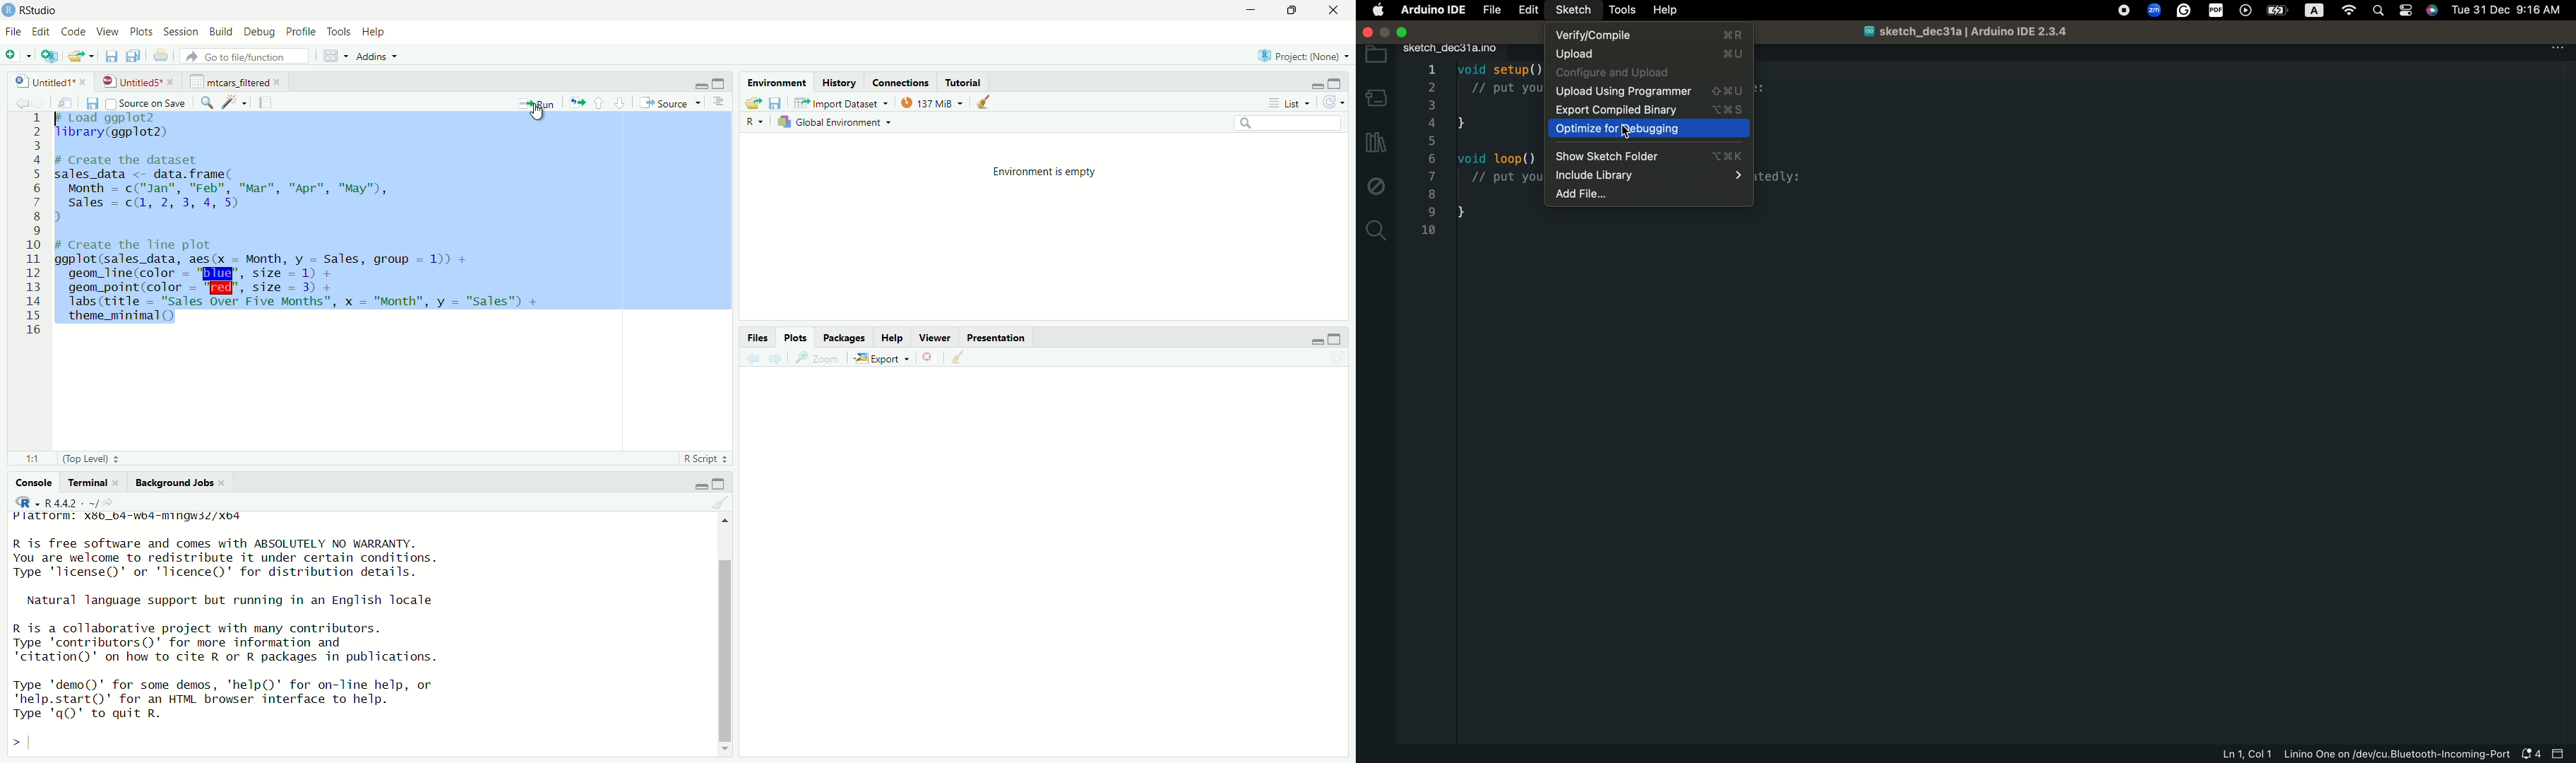 The height and width of the screenshot is (784, 2576). What do you see at coordinates (540, 113) in the screenshot?
I see `cursor` at bounding box center [540, 113].